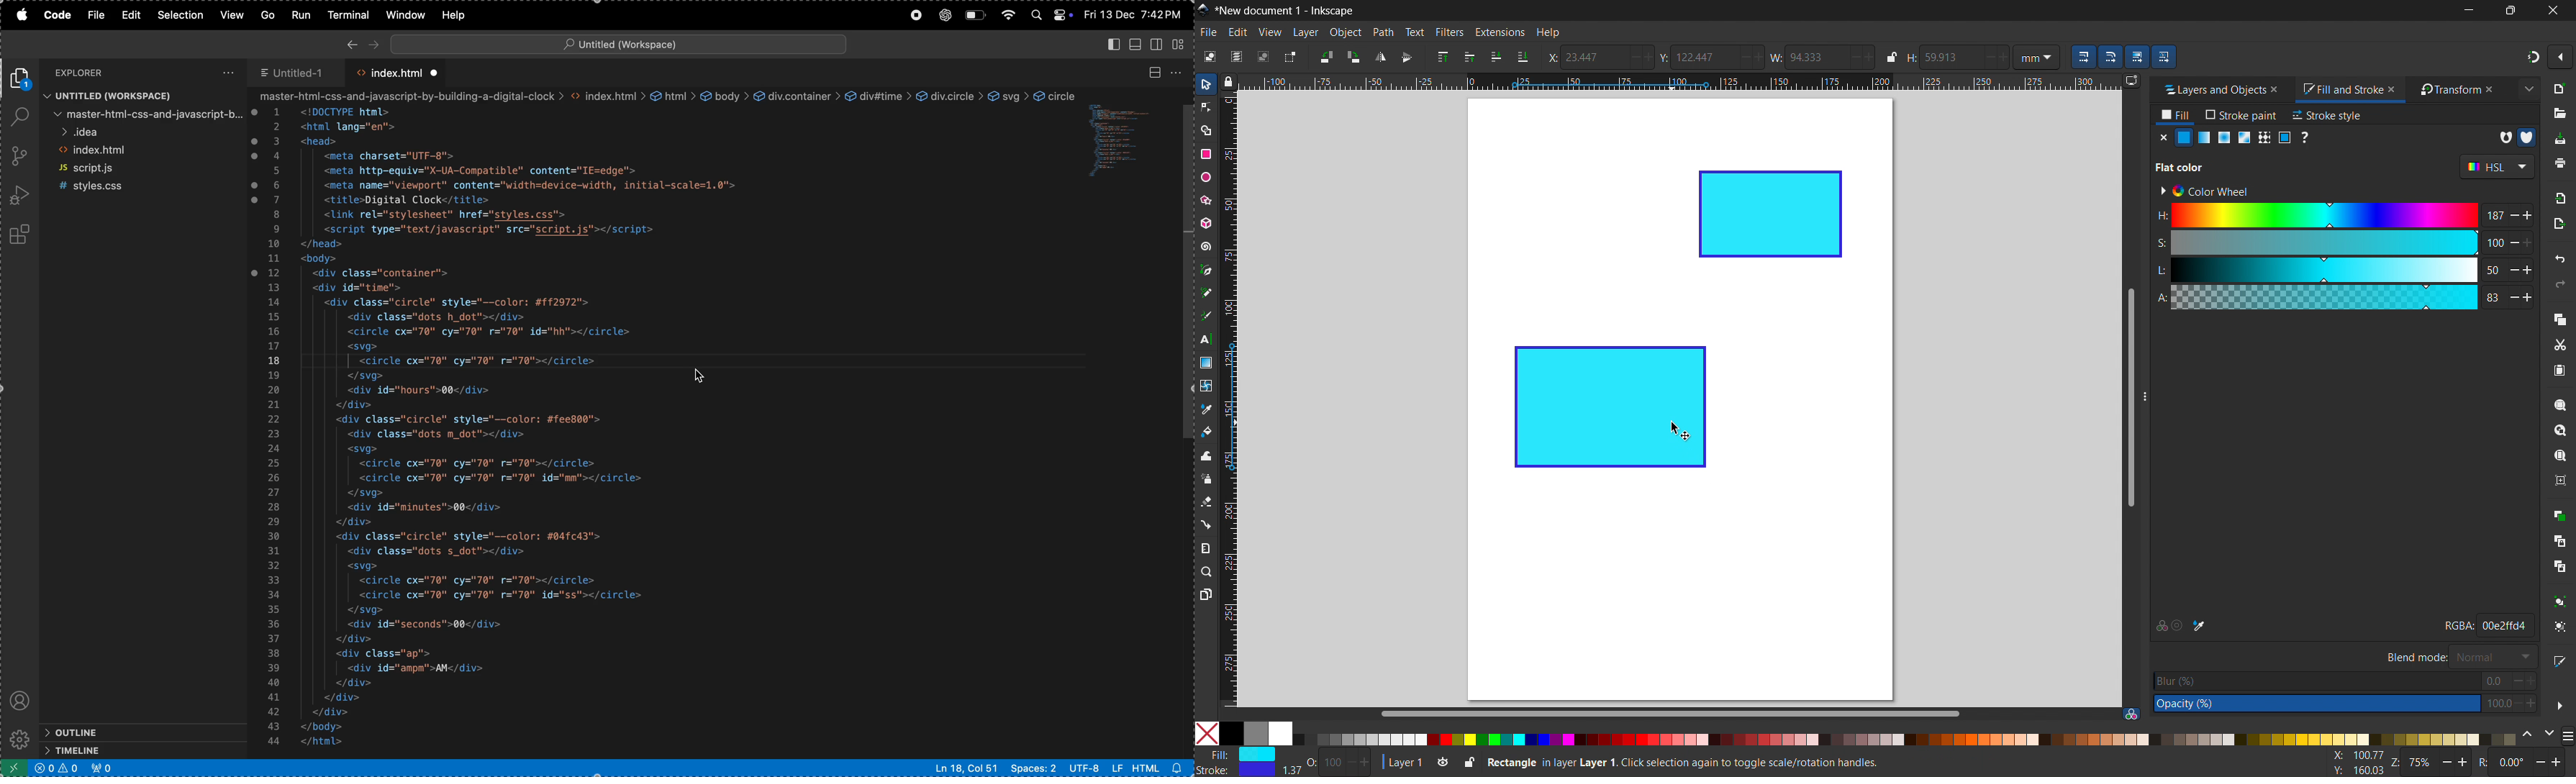 The width and height of the screenshot is (2576, 784). I want to click on Y: 122.447, so click(1694, 57).